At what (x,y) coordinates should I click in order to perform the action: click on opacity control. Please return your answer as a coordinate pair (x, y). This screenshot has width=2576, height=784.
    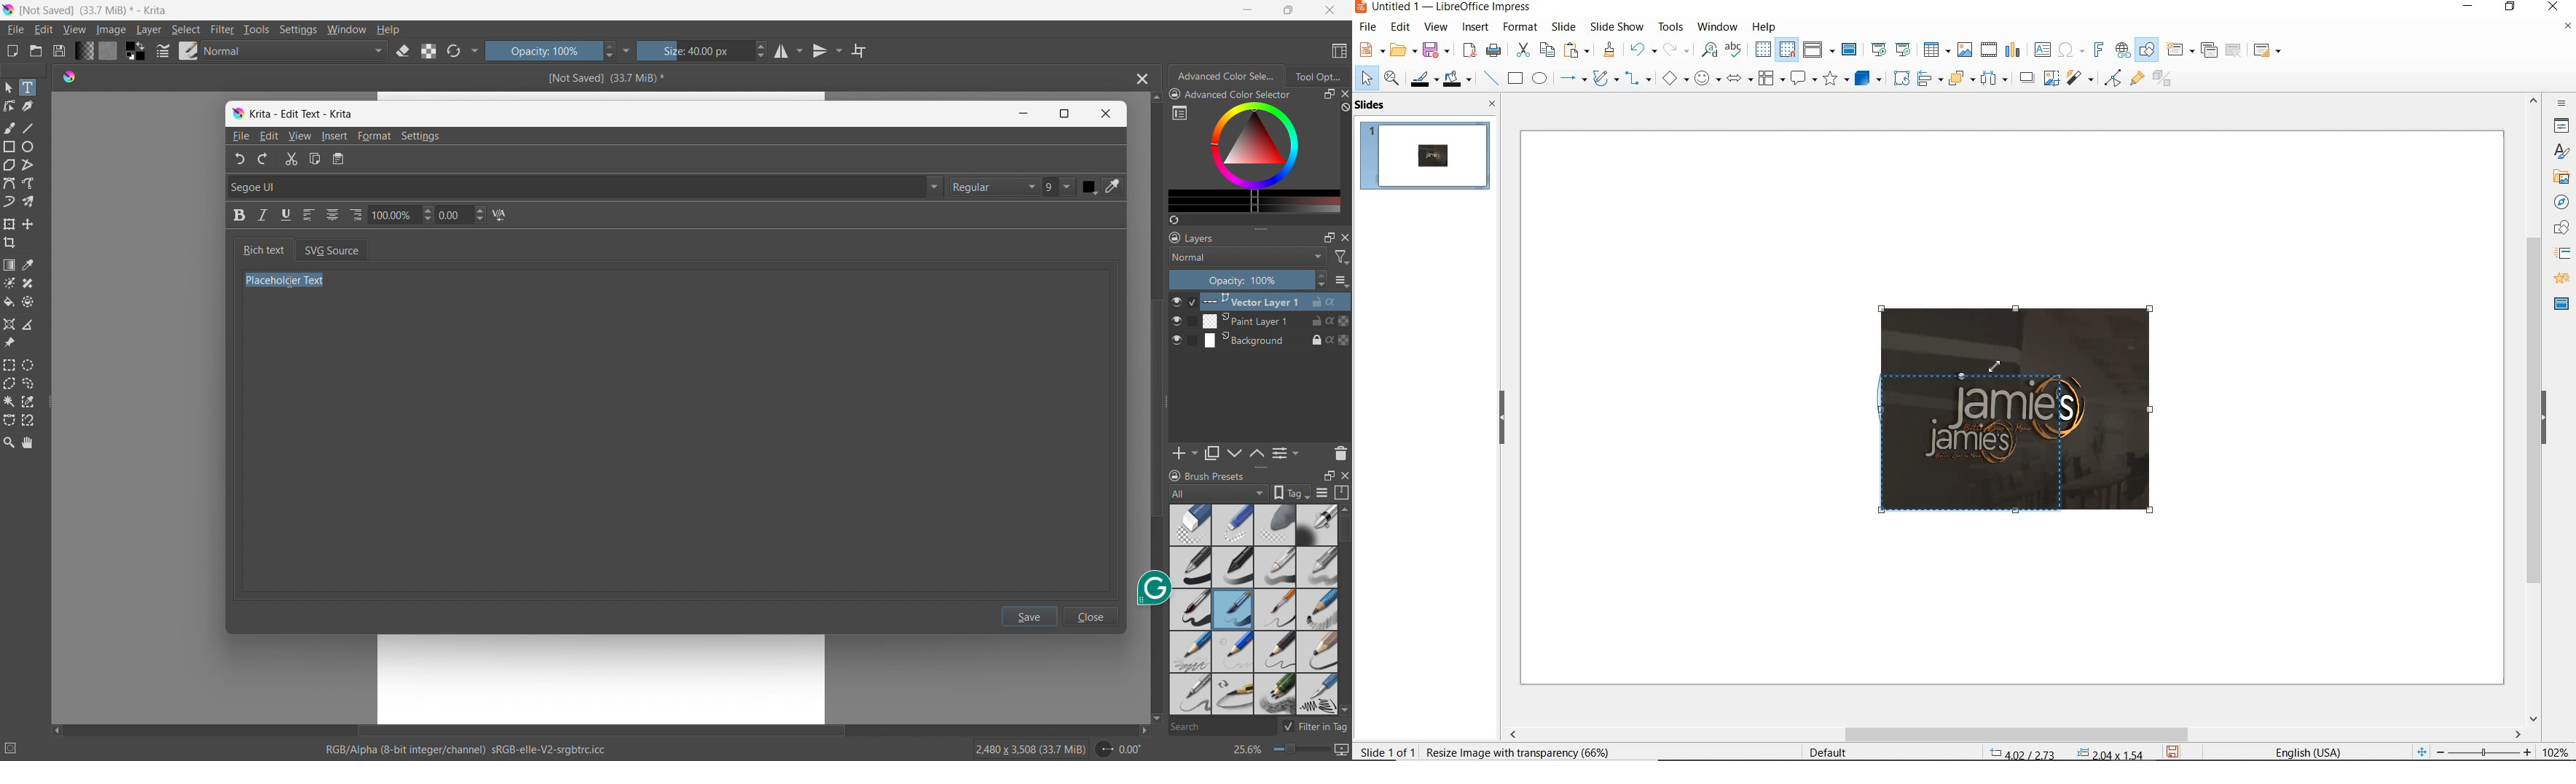
    Looking at the image, I should click on (1248, 280).